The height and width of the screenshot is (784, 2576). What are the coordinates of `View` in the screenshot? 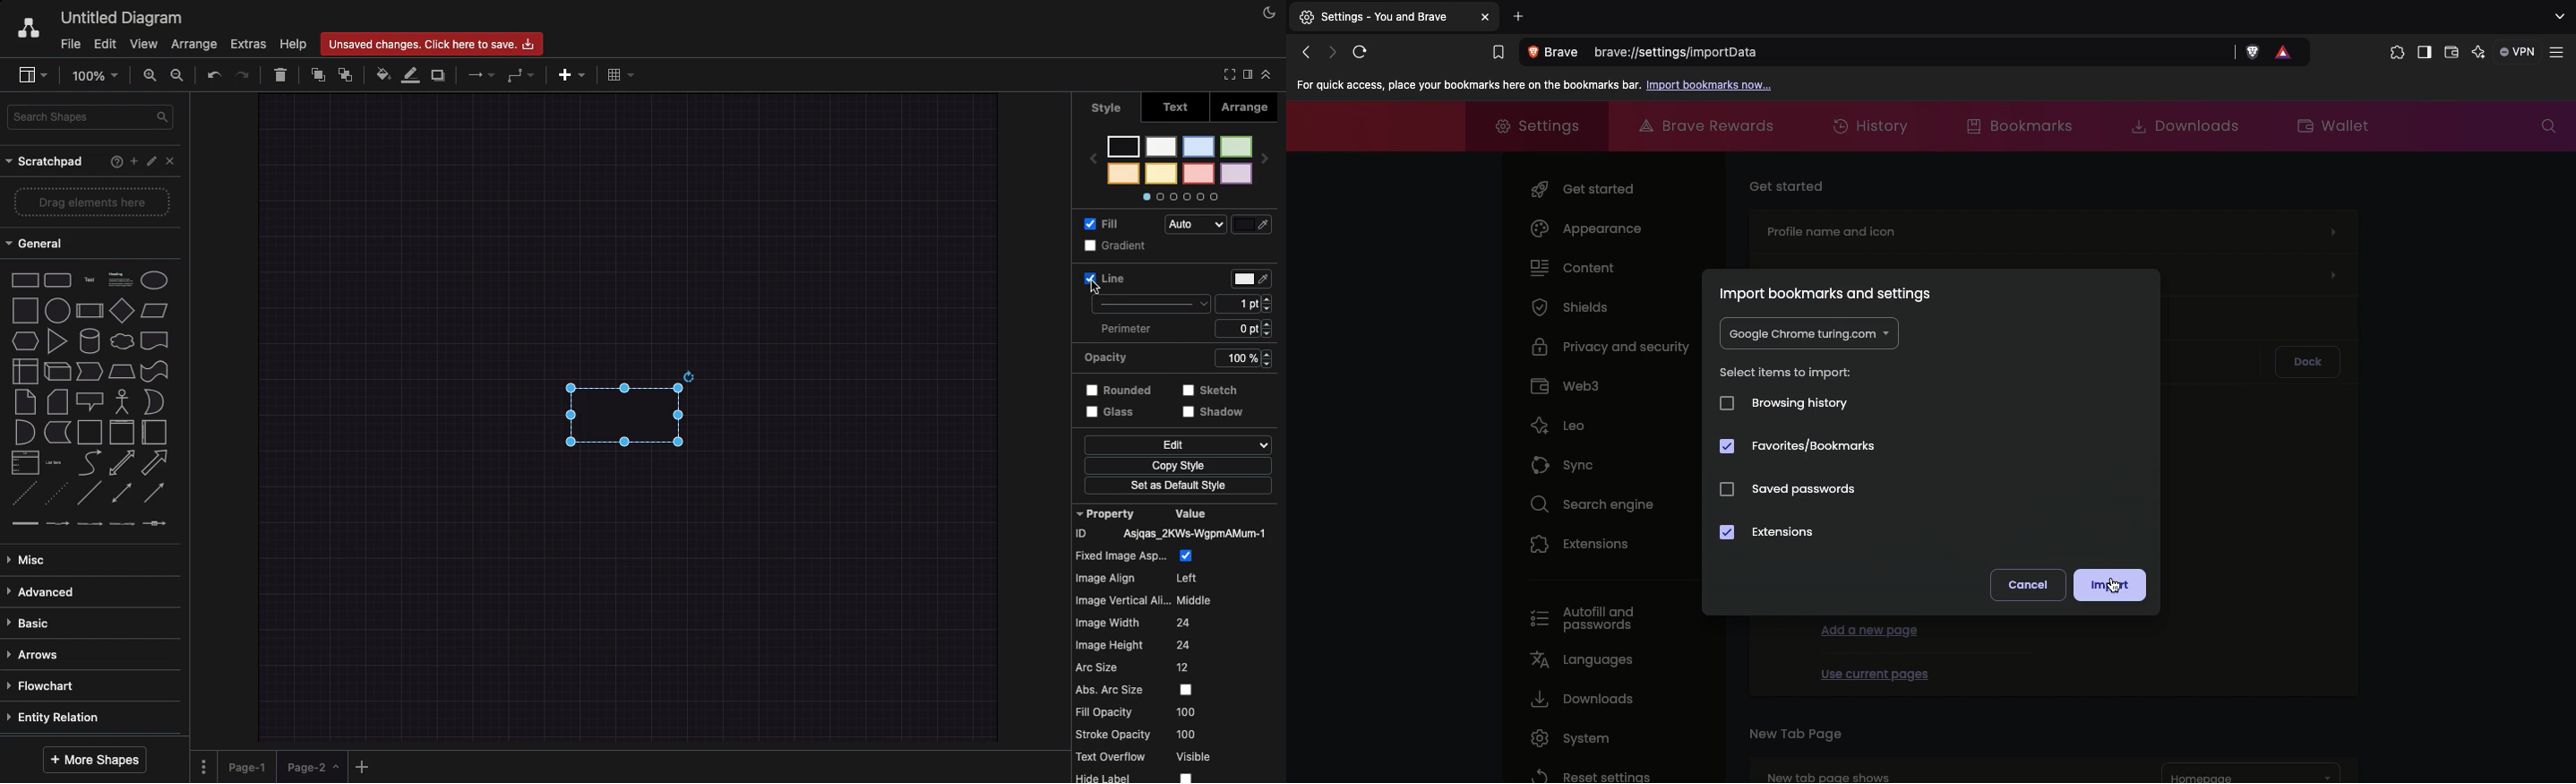 It's located at (146, 43).